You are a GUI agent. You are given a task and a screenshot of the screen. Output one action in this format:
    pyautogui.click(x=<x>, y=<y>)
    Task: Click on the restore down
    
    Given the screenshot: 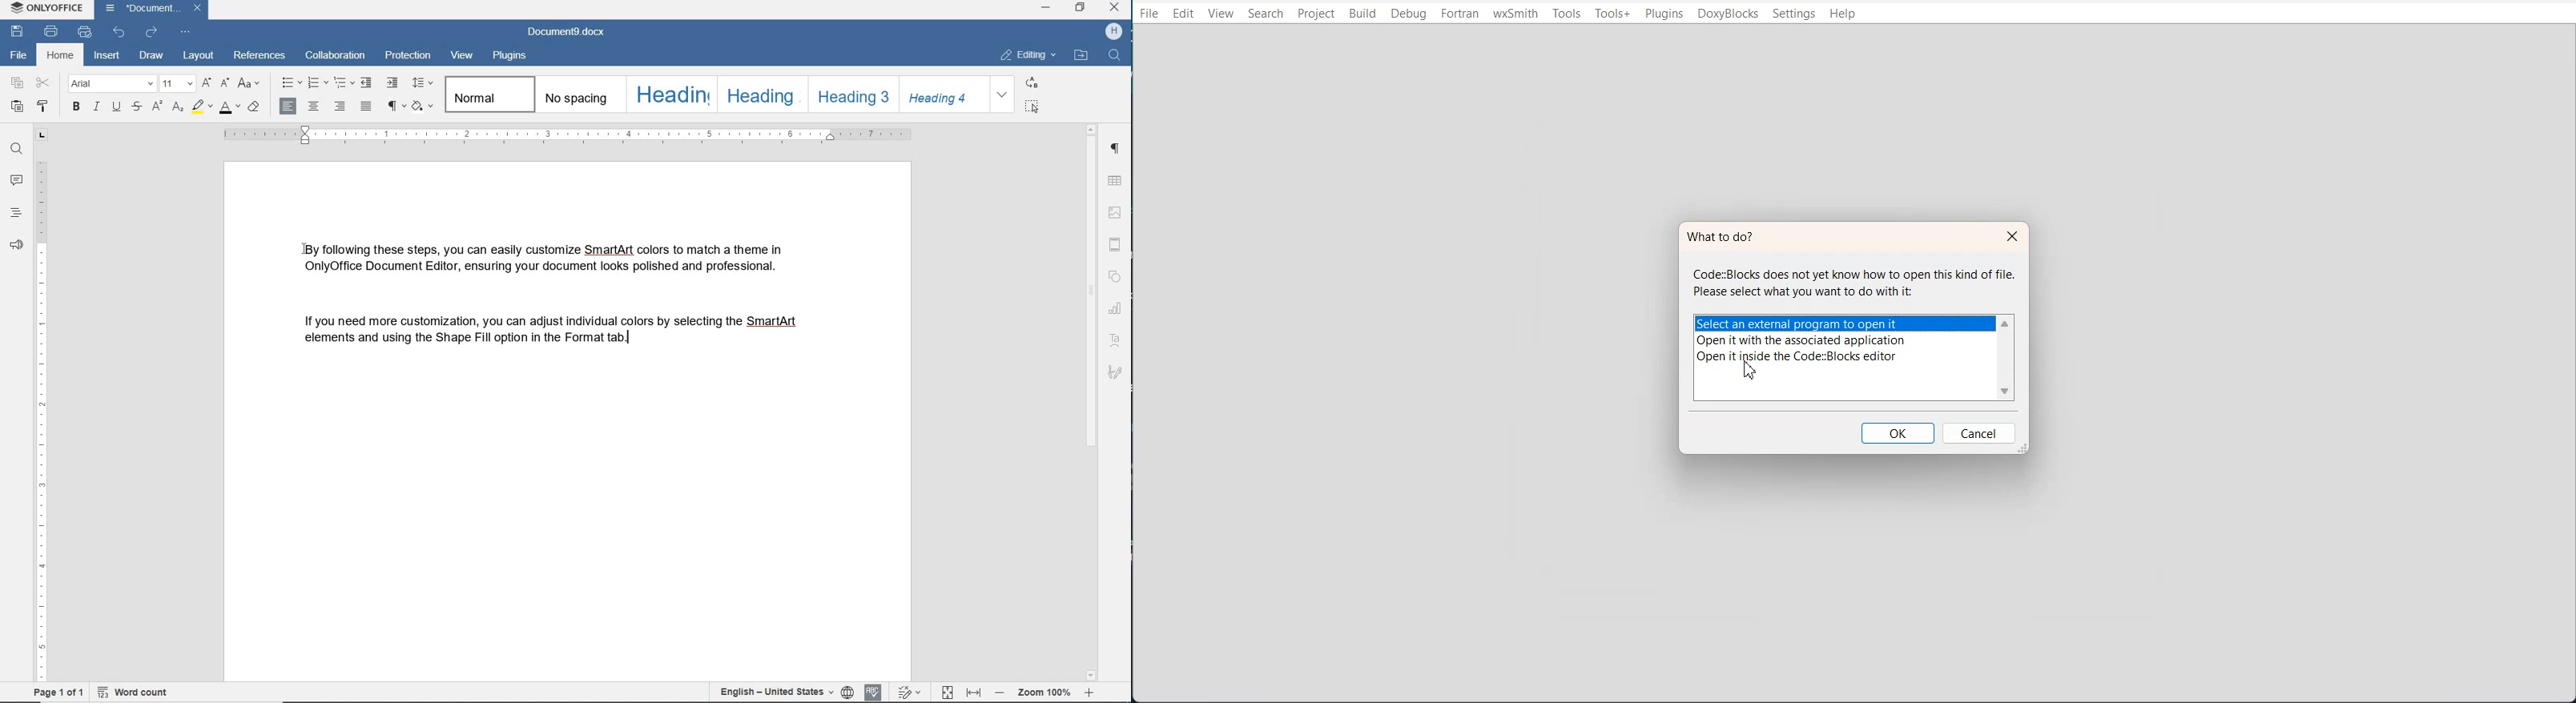 What is the action you would take?
    pyautogui.click(x=1082, y=8)
    